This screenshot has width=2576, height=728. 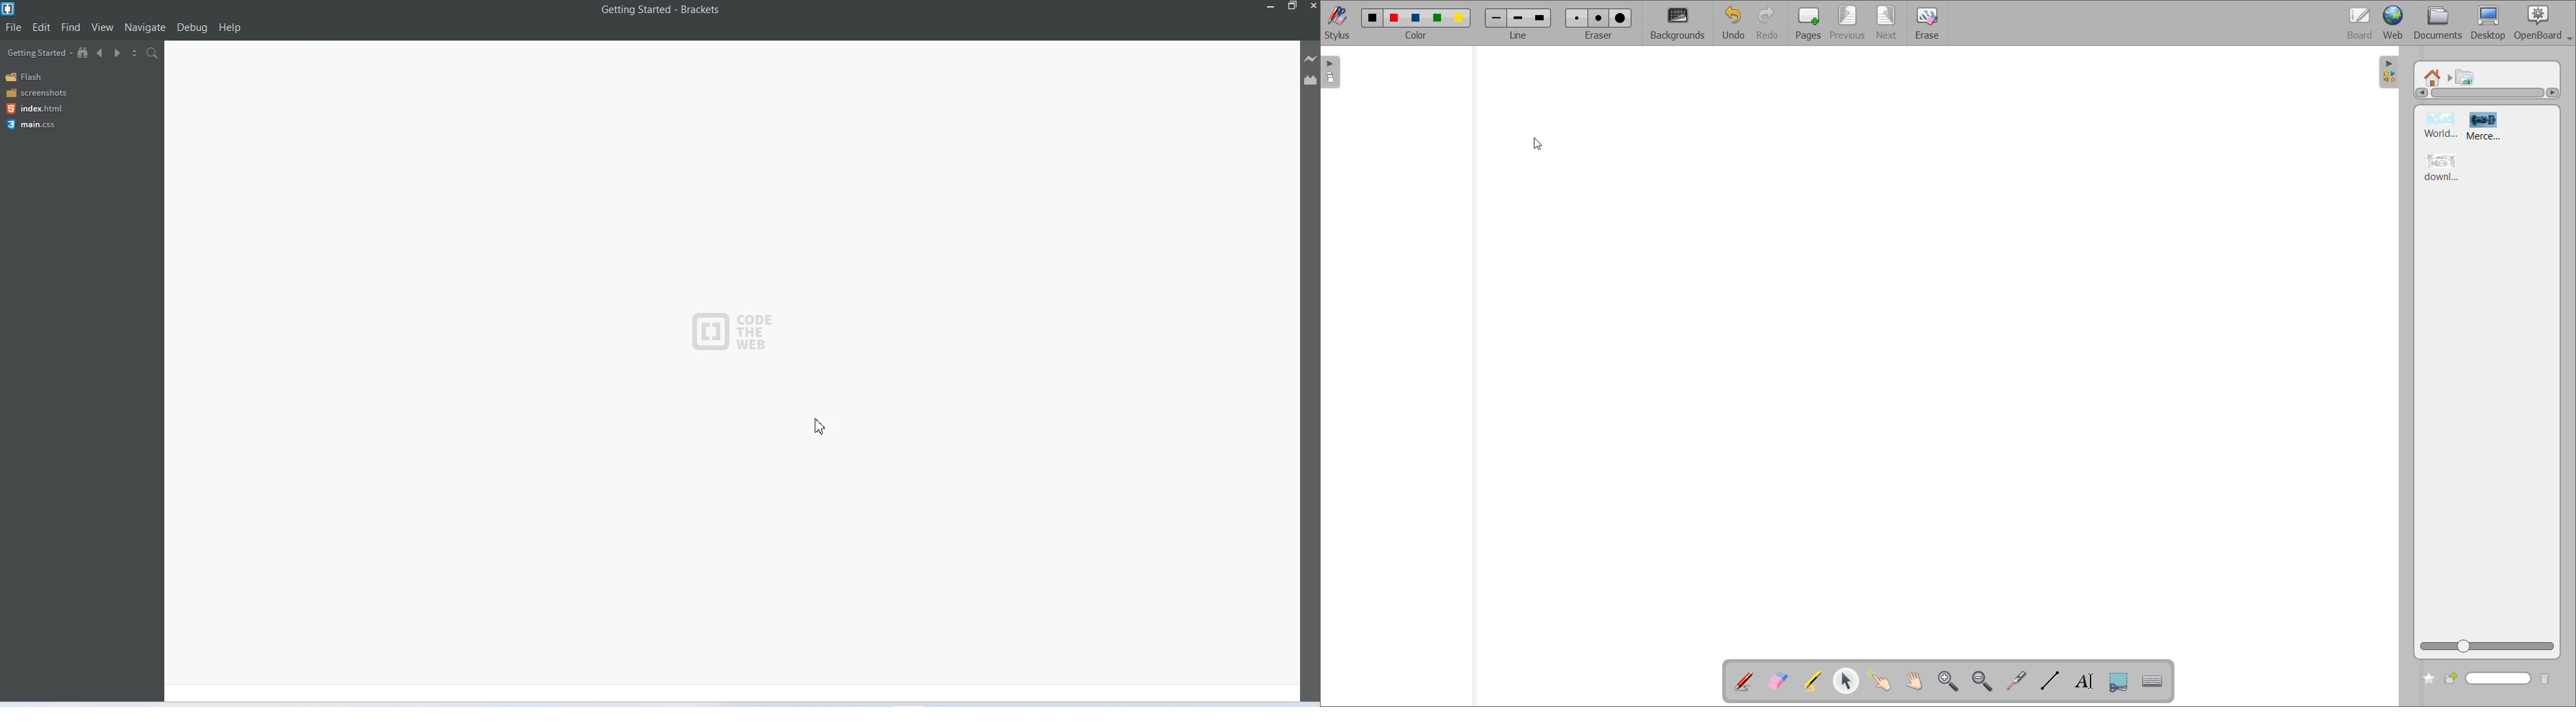 What do you see at coordinates (1948, 680) in the screenshot?
I see `zoom in` at bounding box center [1948, 680].